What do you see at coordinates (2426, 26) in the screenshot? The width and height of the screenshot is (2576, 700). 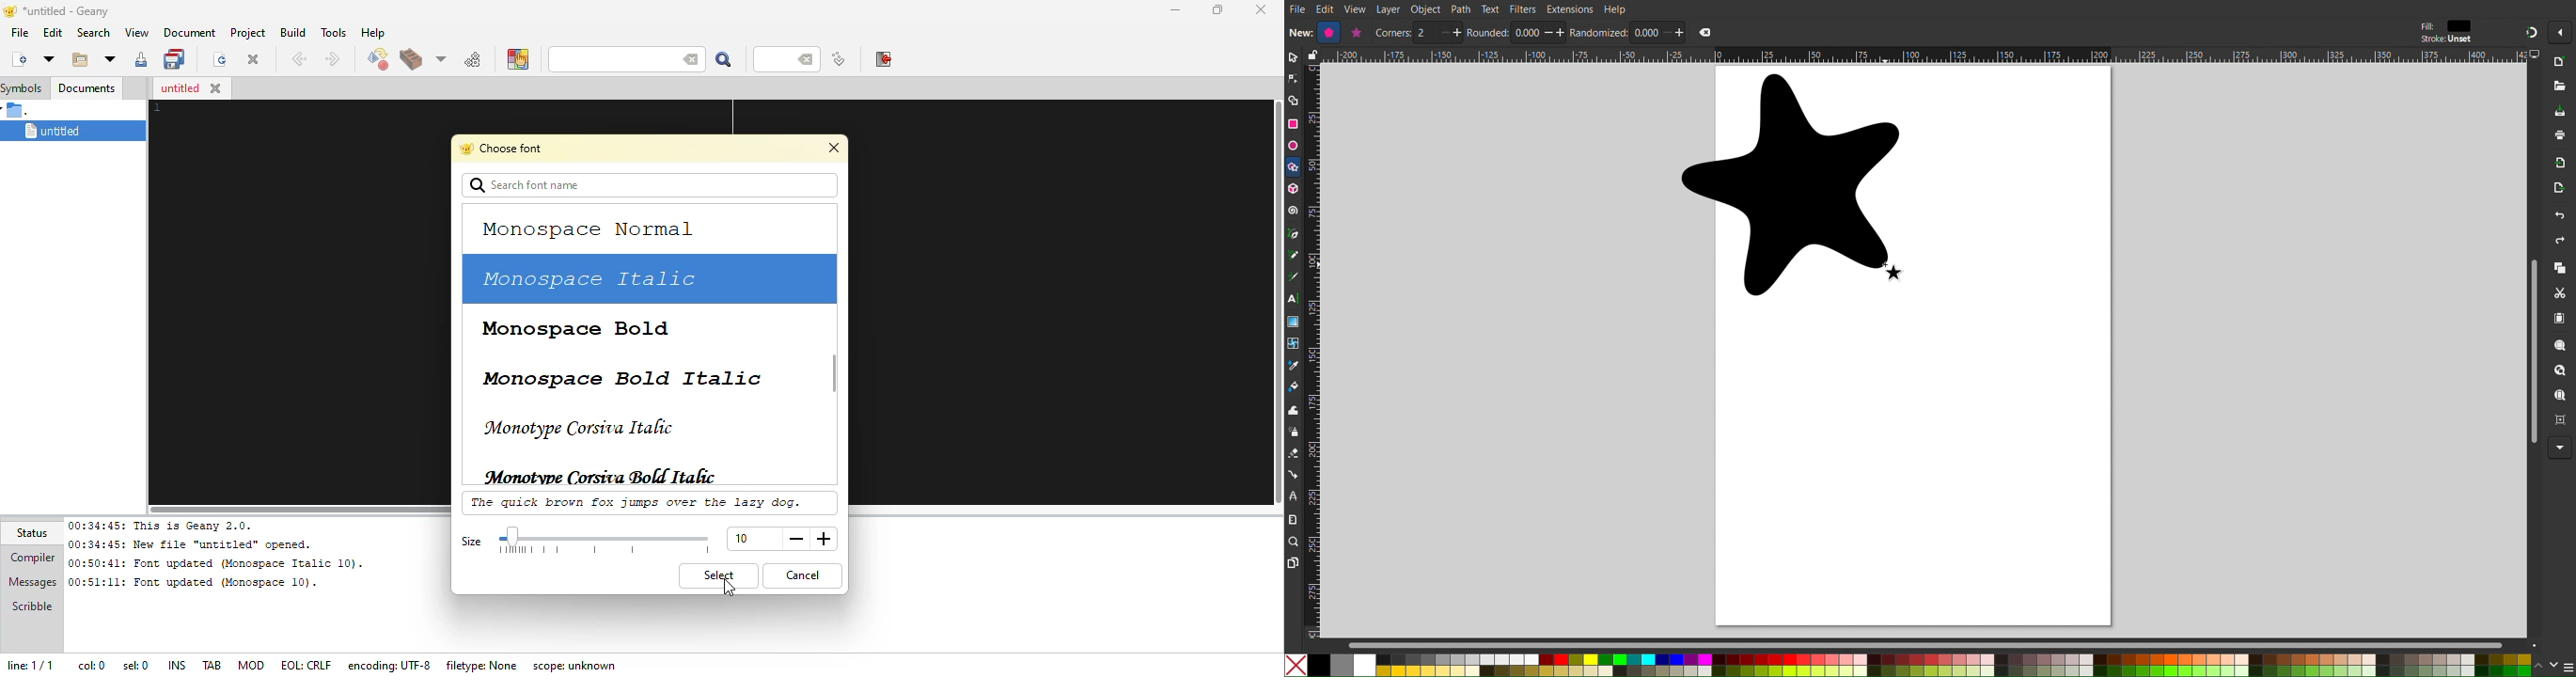 I see `Fill` at bounding box center [2426, 26].